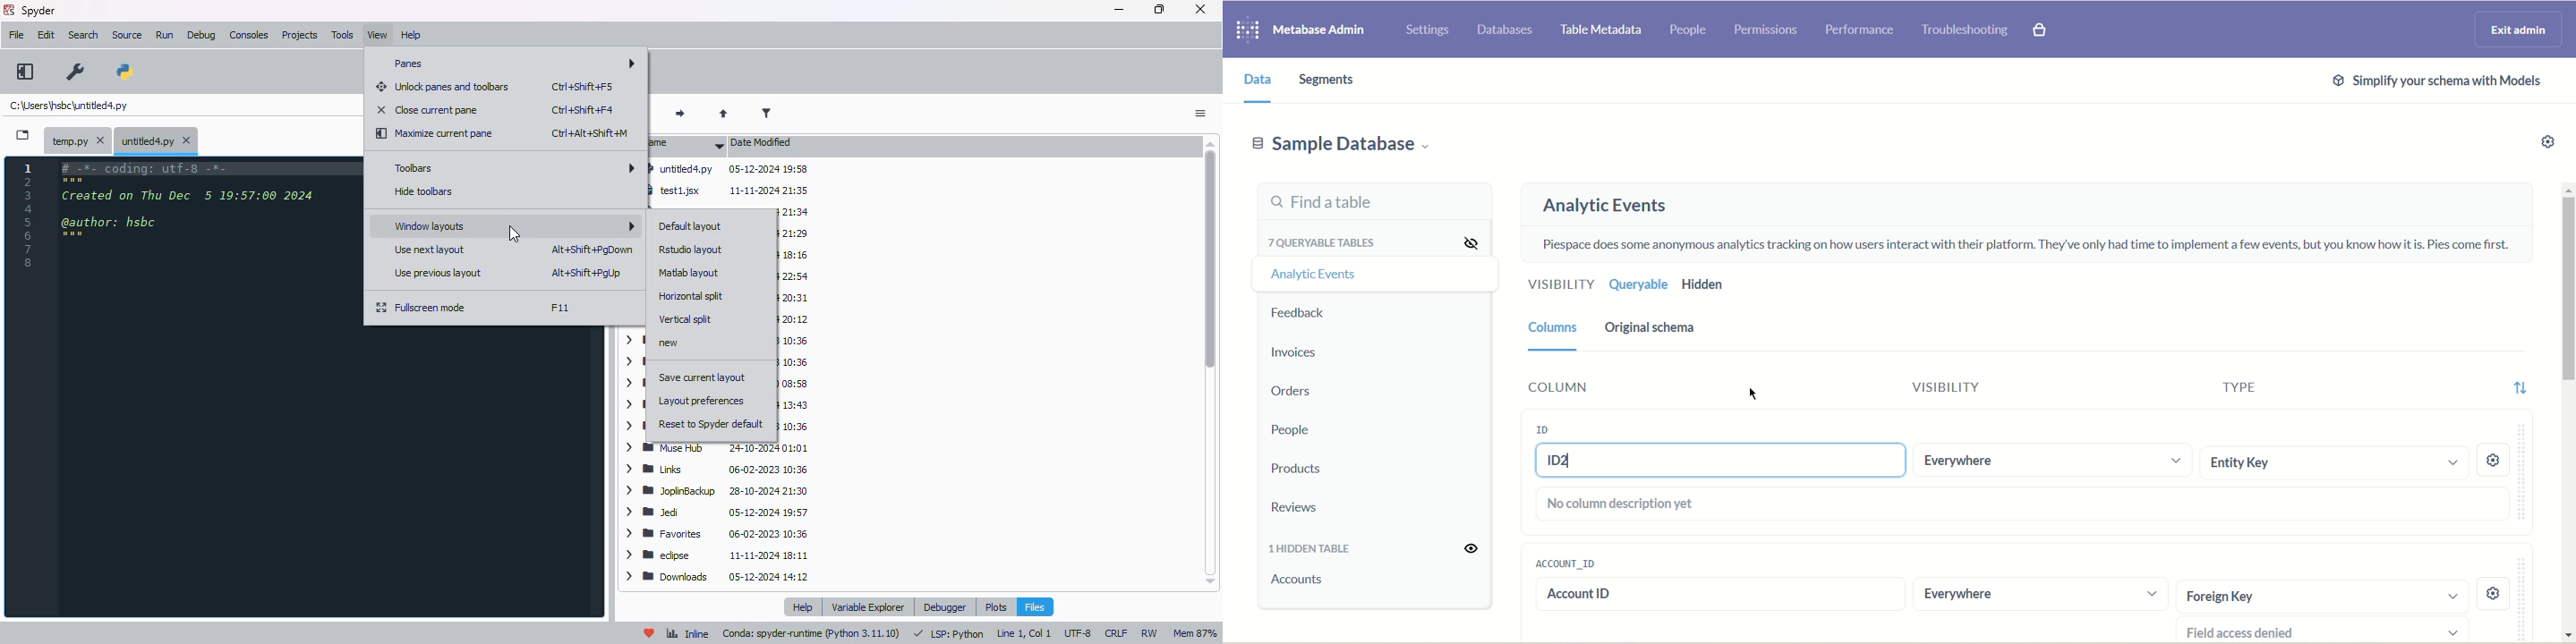 Image resolution: width=2576 pixels, height=644 pixels. Describe the element at coordinates (721, 448) in the screenshot. I see `Muse Hub` at that location.